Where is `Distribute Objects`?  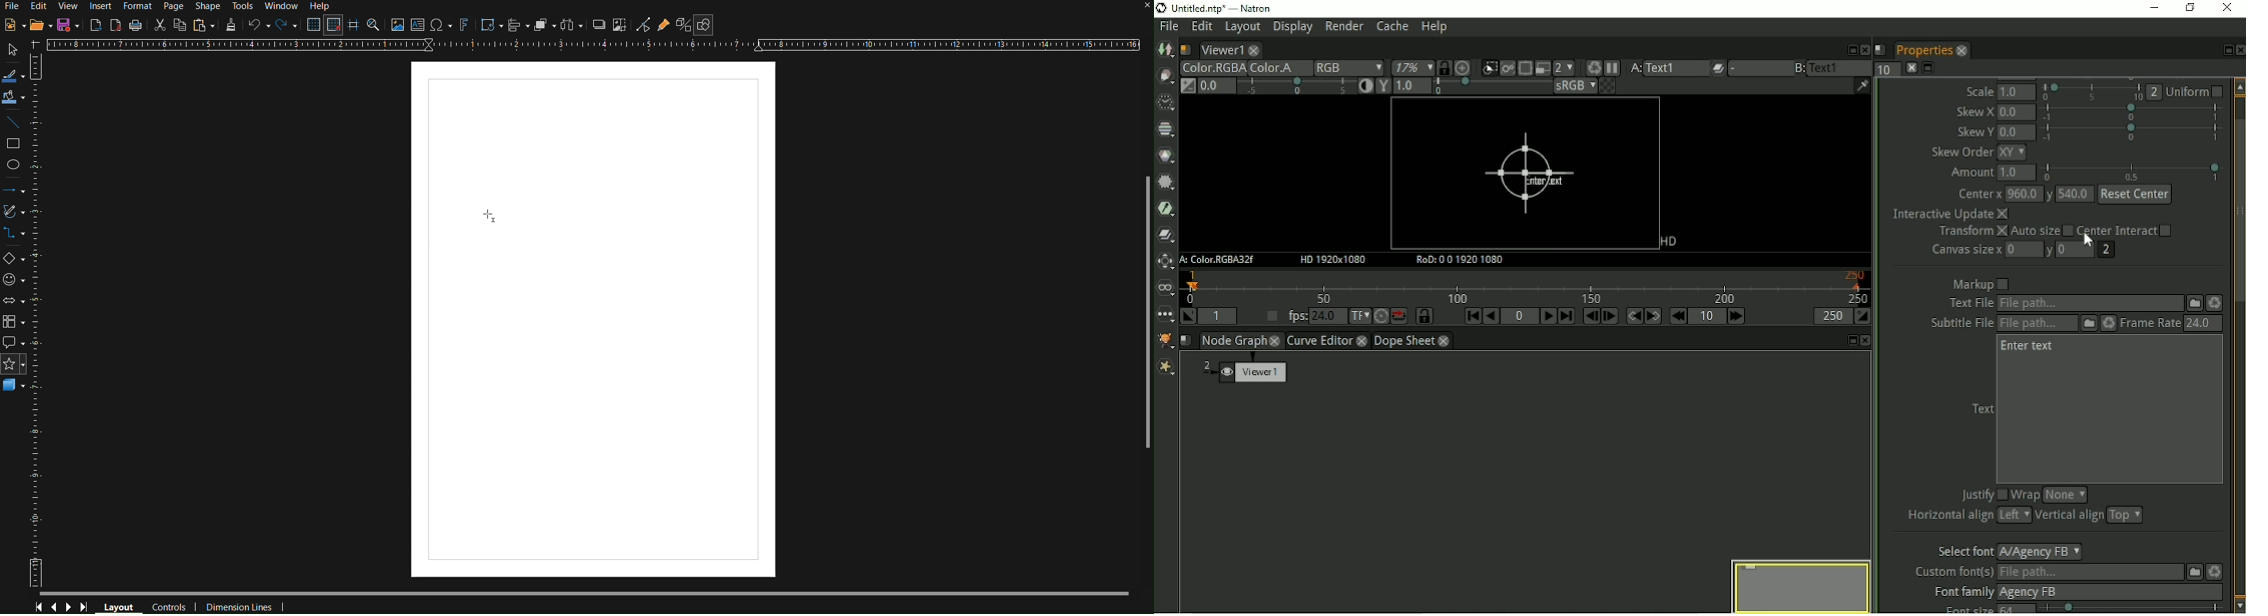 Distribute Objects is located at coordinates (571, 26).